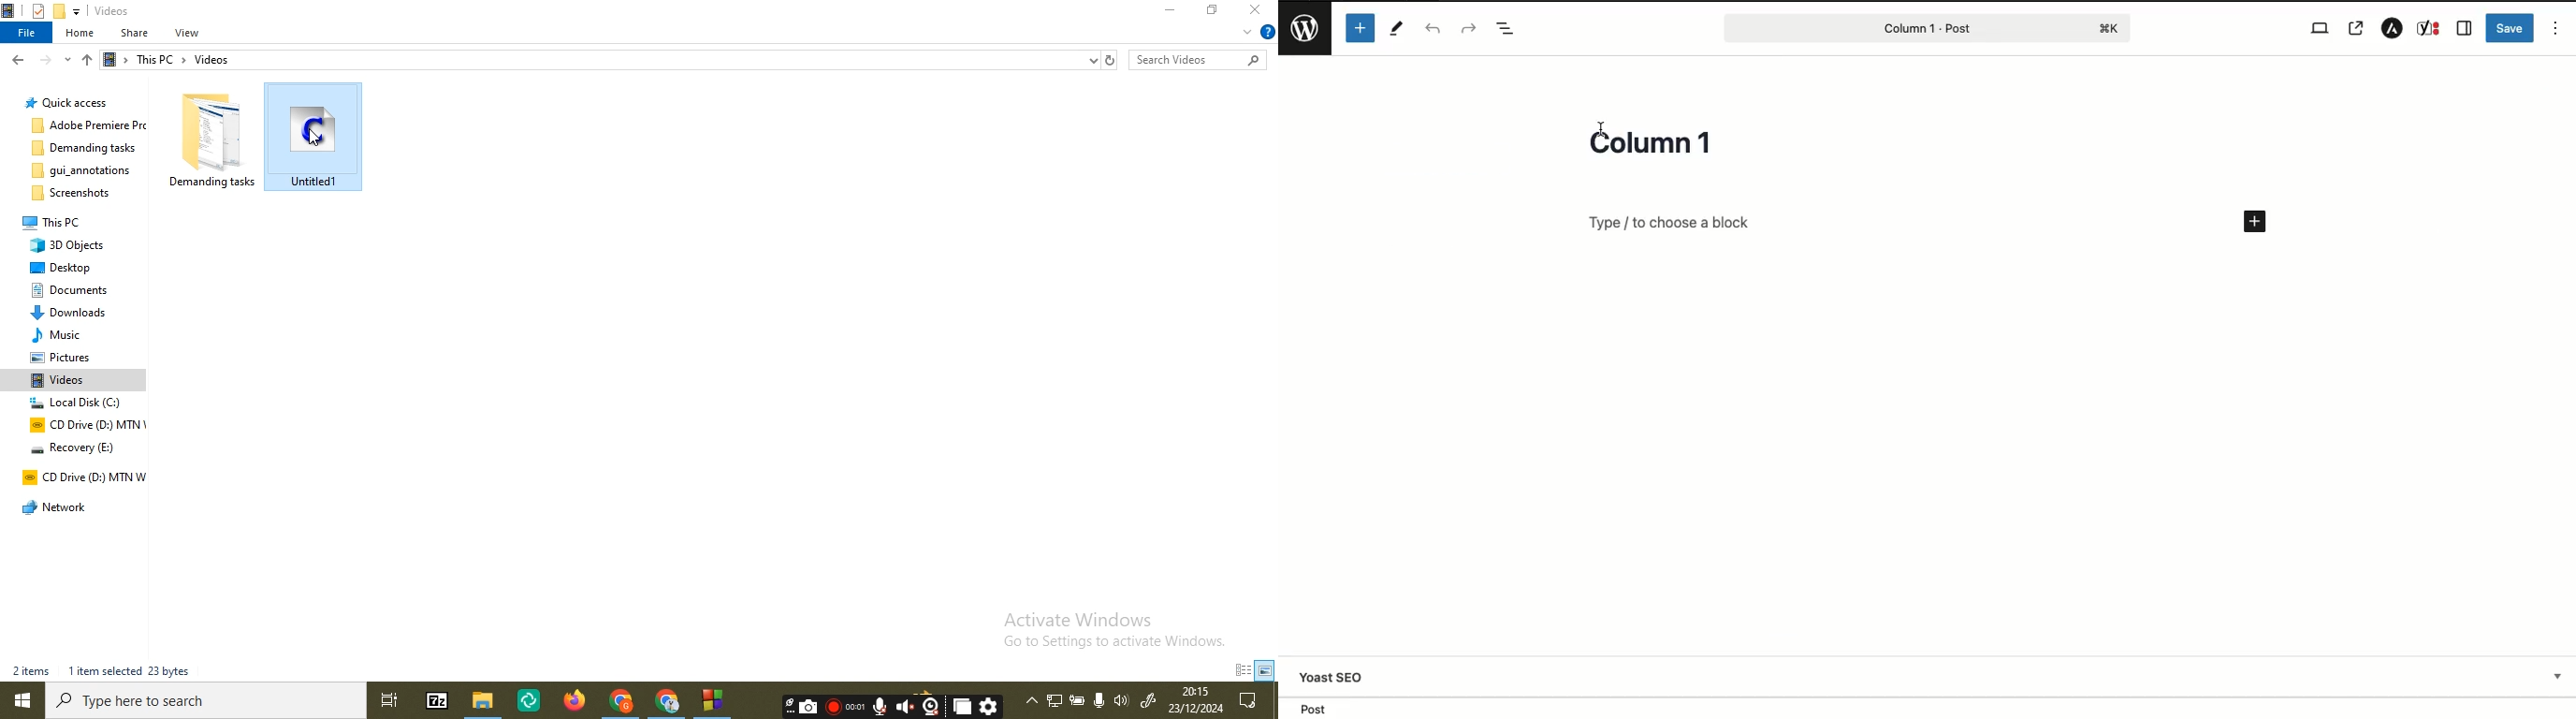  What do you see at coordinates (1359, 28) in the screenshot?
I see `Add block` at bounding box center [1359, 28].